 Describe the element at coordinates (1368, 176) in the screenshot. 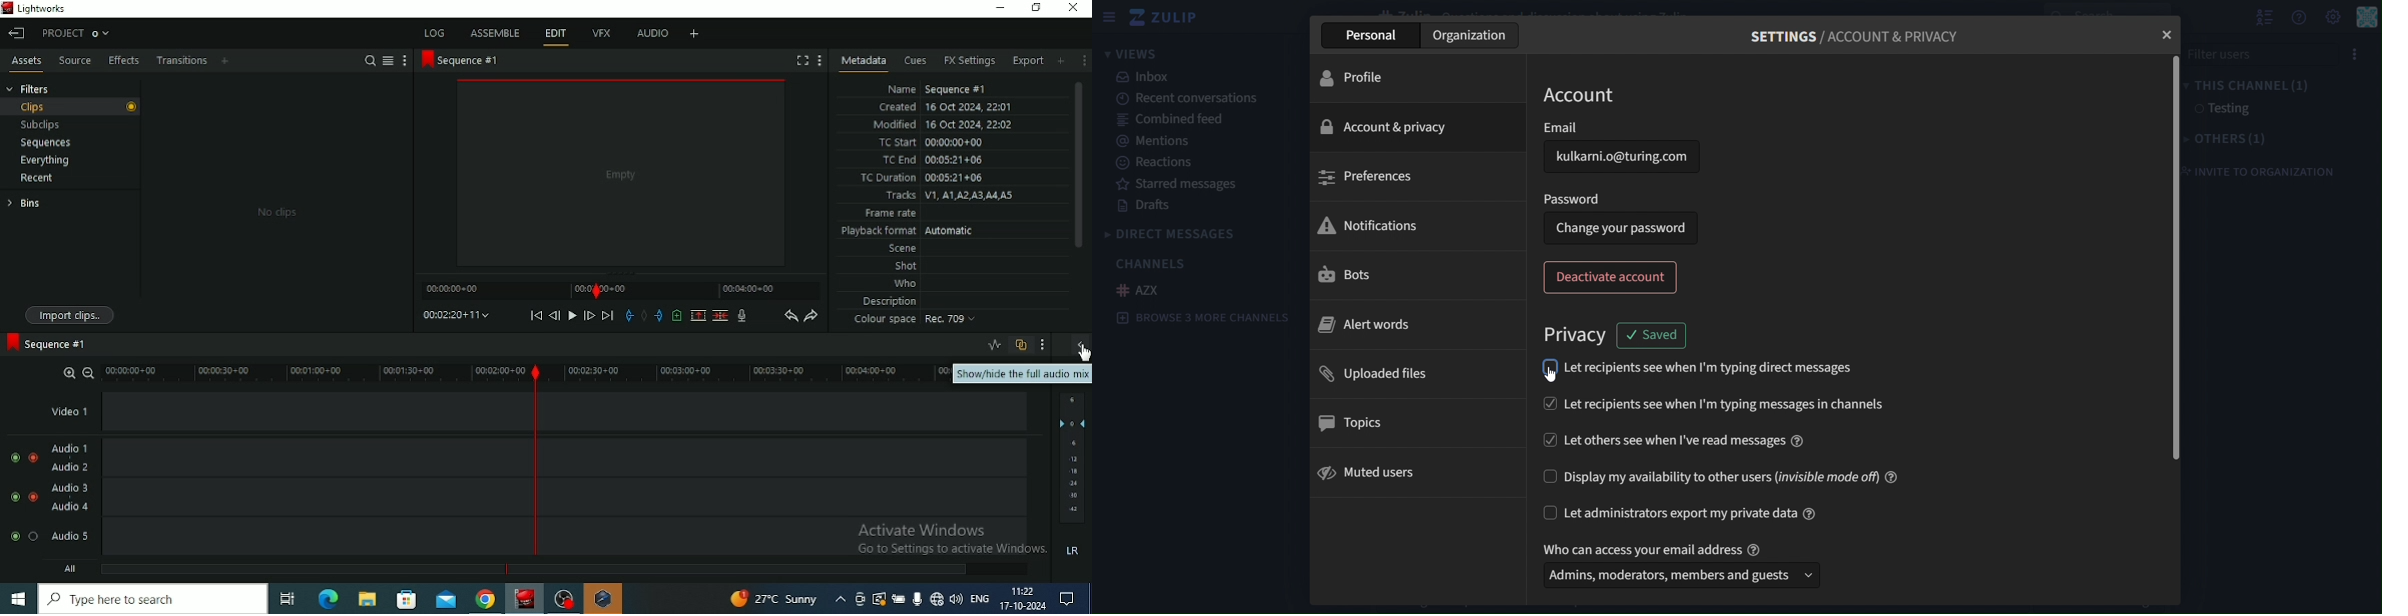

I see `preferences` at that location.